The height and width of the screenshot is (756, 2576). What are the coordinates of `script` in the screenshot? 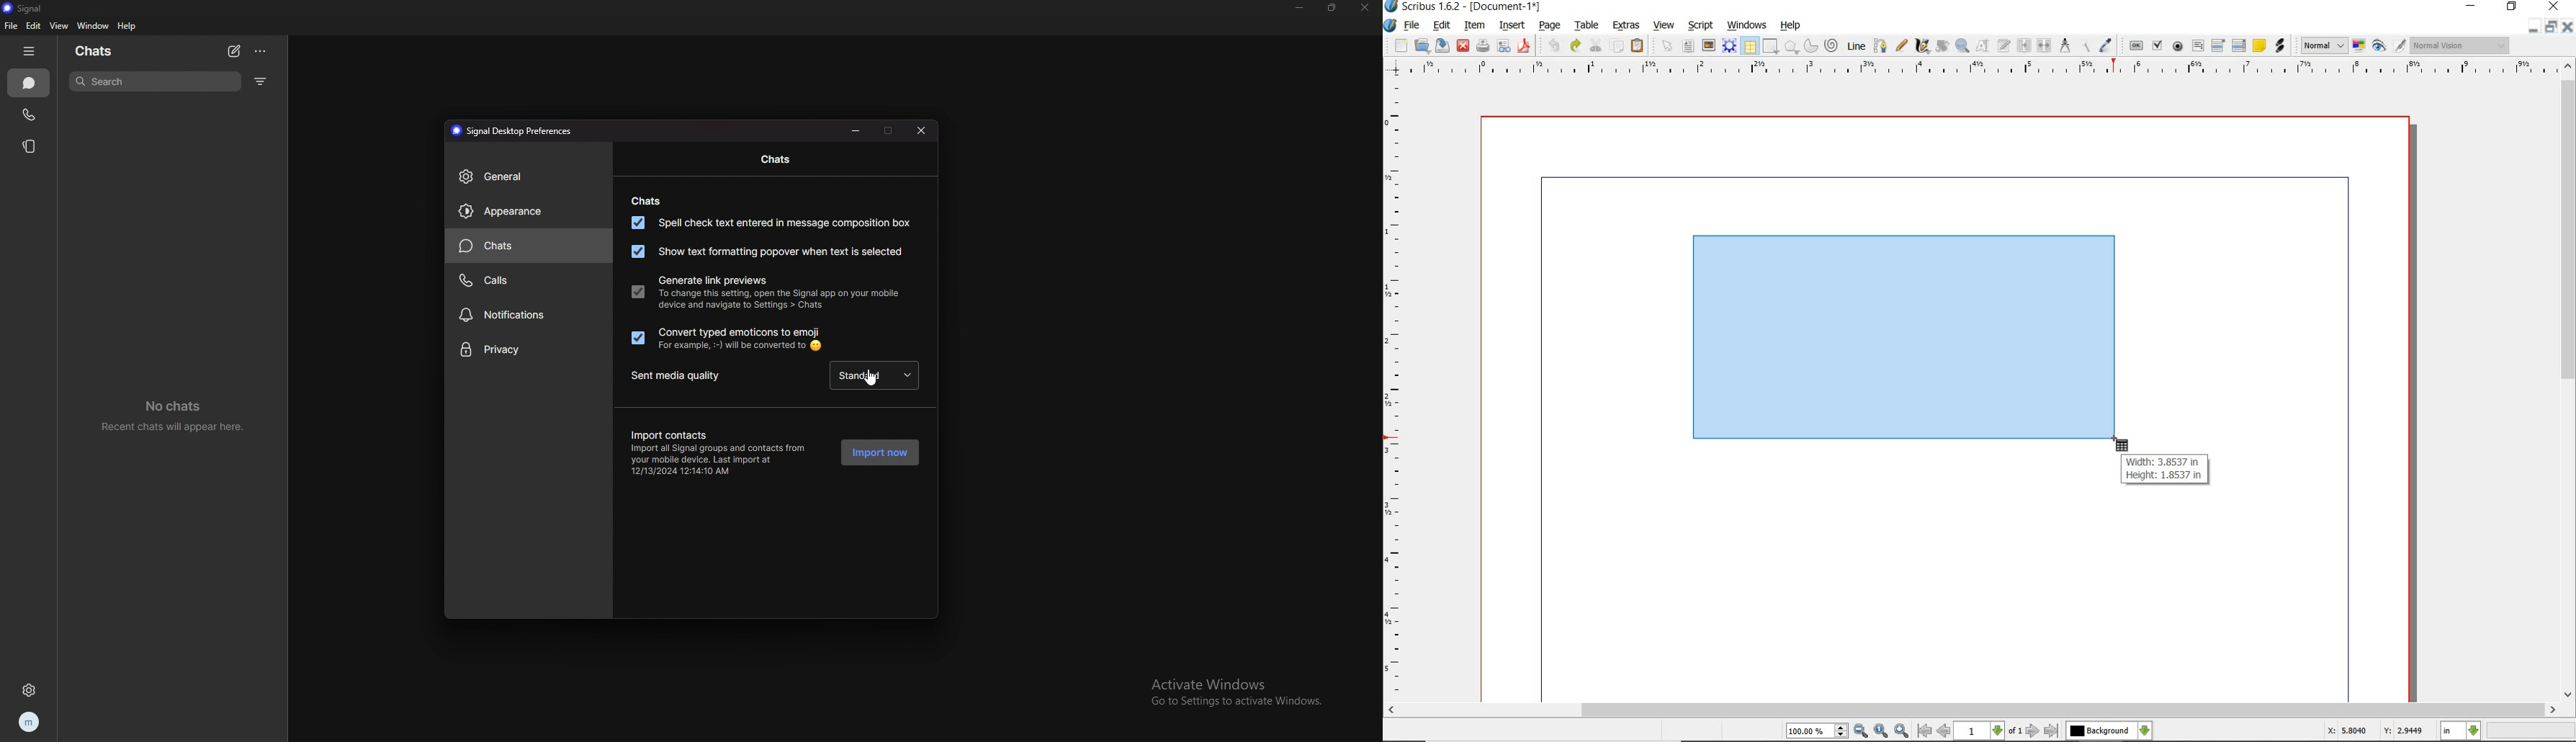 It's located at (1702, 26).